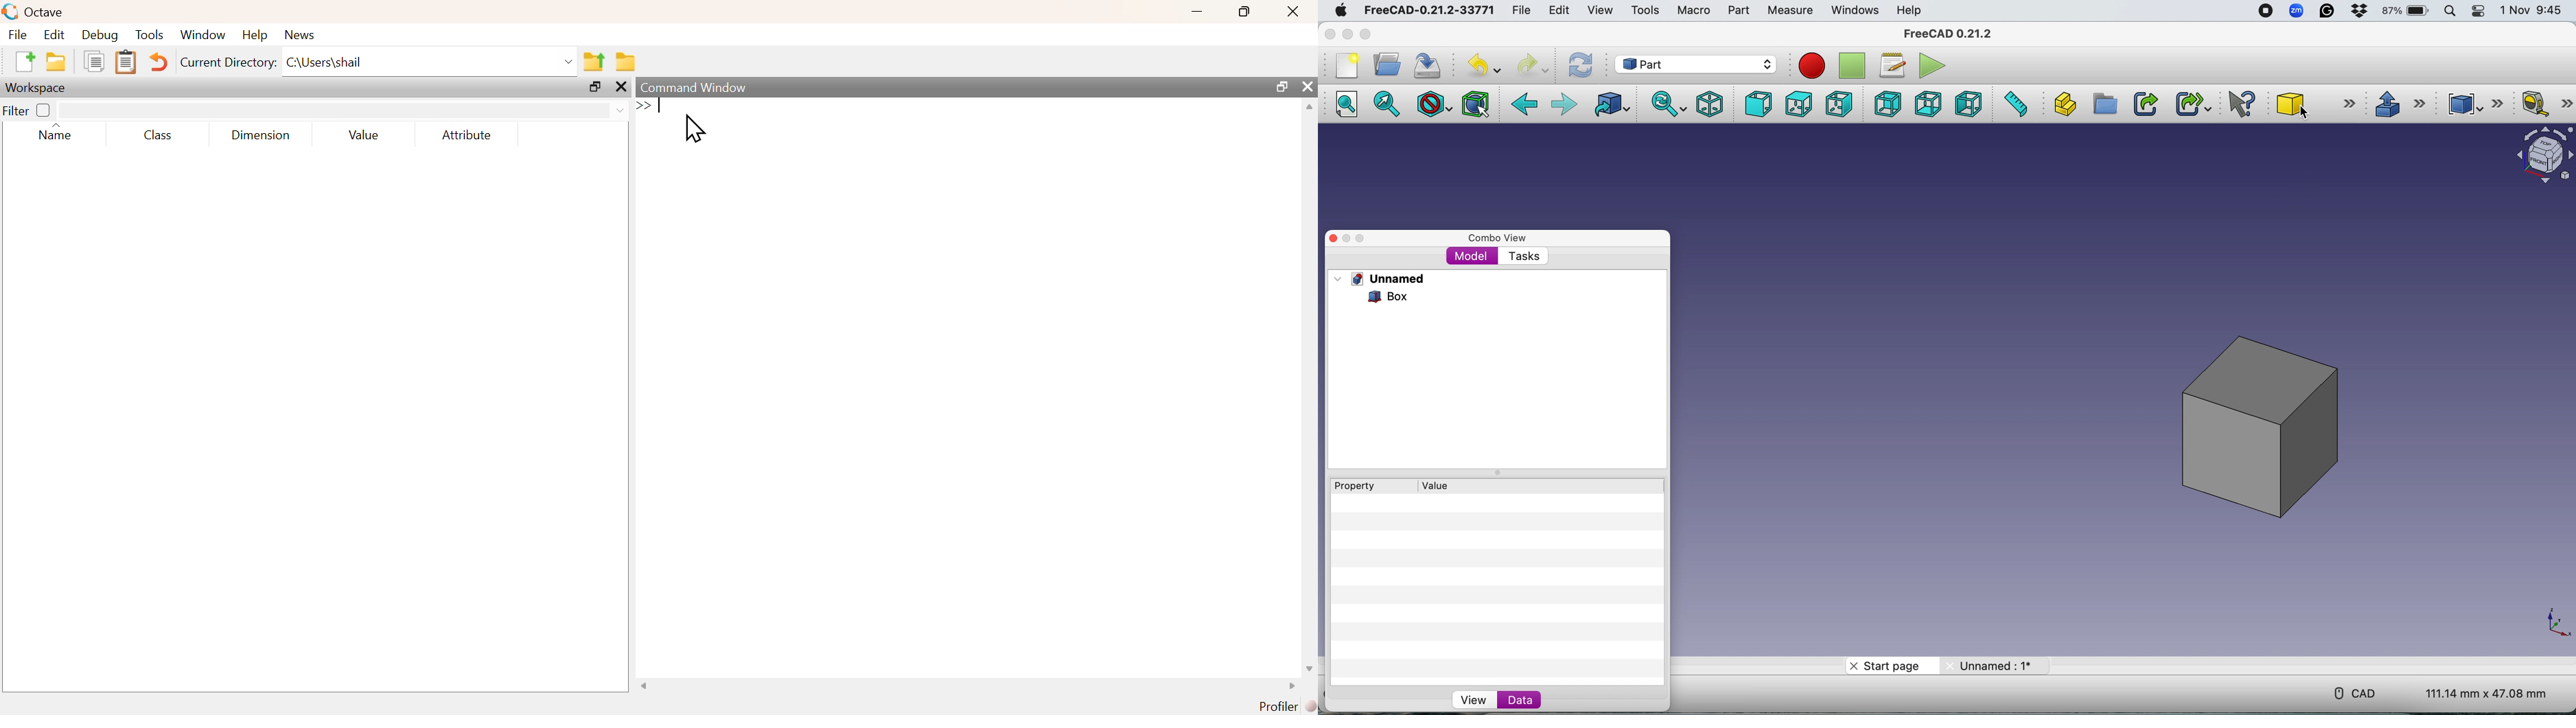 Image resolution: width=2576 pixels, height=728 pixels. What do you see at coordinates (1350, 486) in the screenshot?
I see `Property` at bounding box center [1350, 486].